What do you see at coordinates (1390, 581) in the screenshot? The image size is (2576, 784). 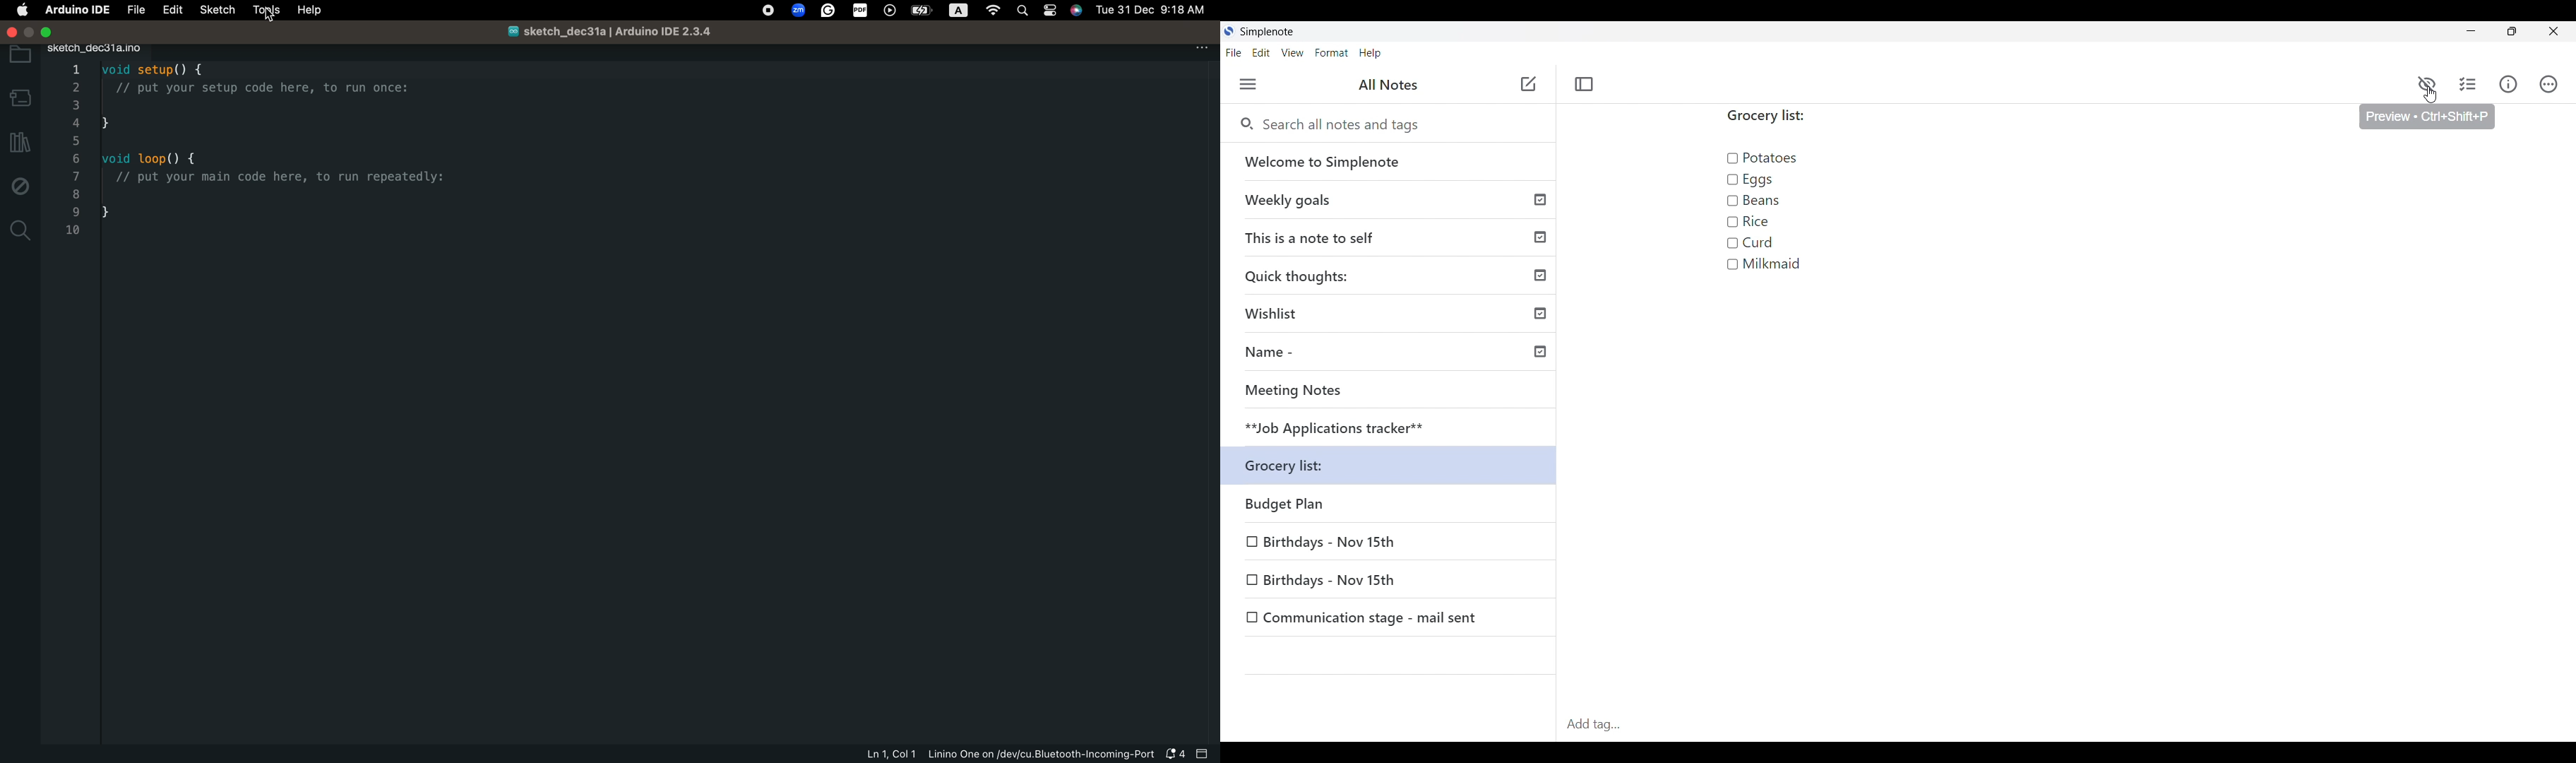 I see `Birthdays - Nov 15th` at bounding box center [1390, 581].